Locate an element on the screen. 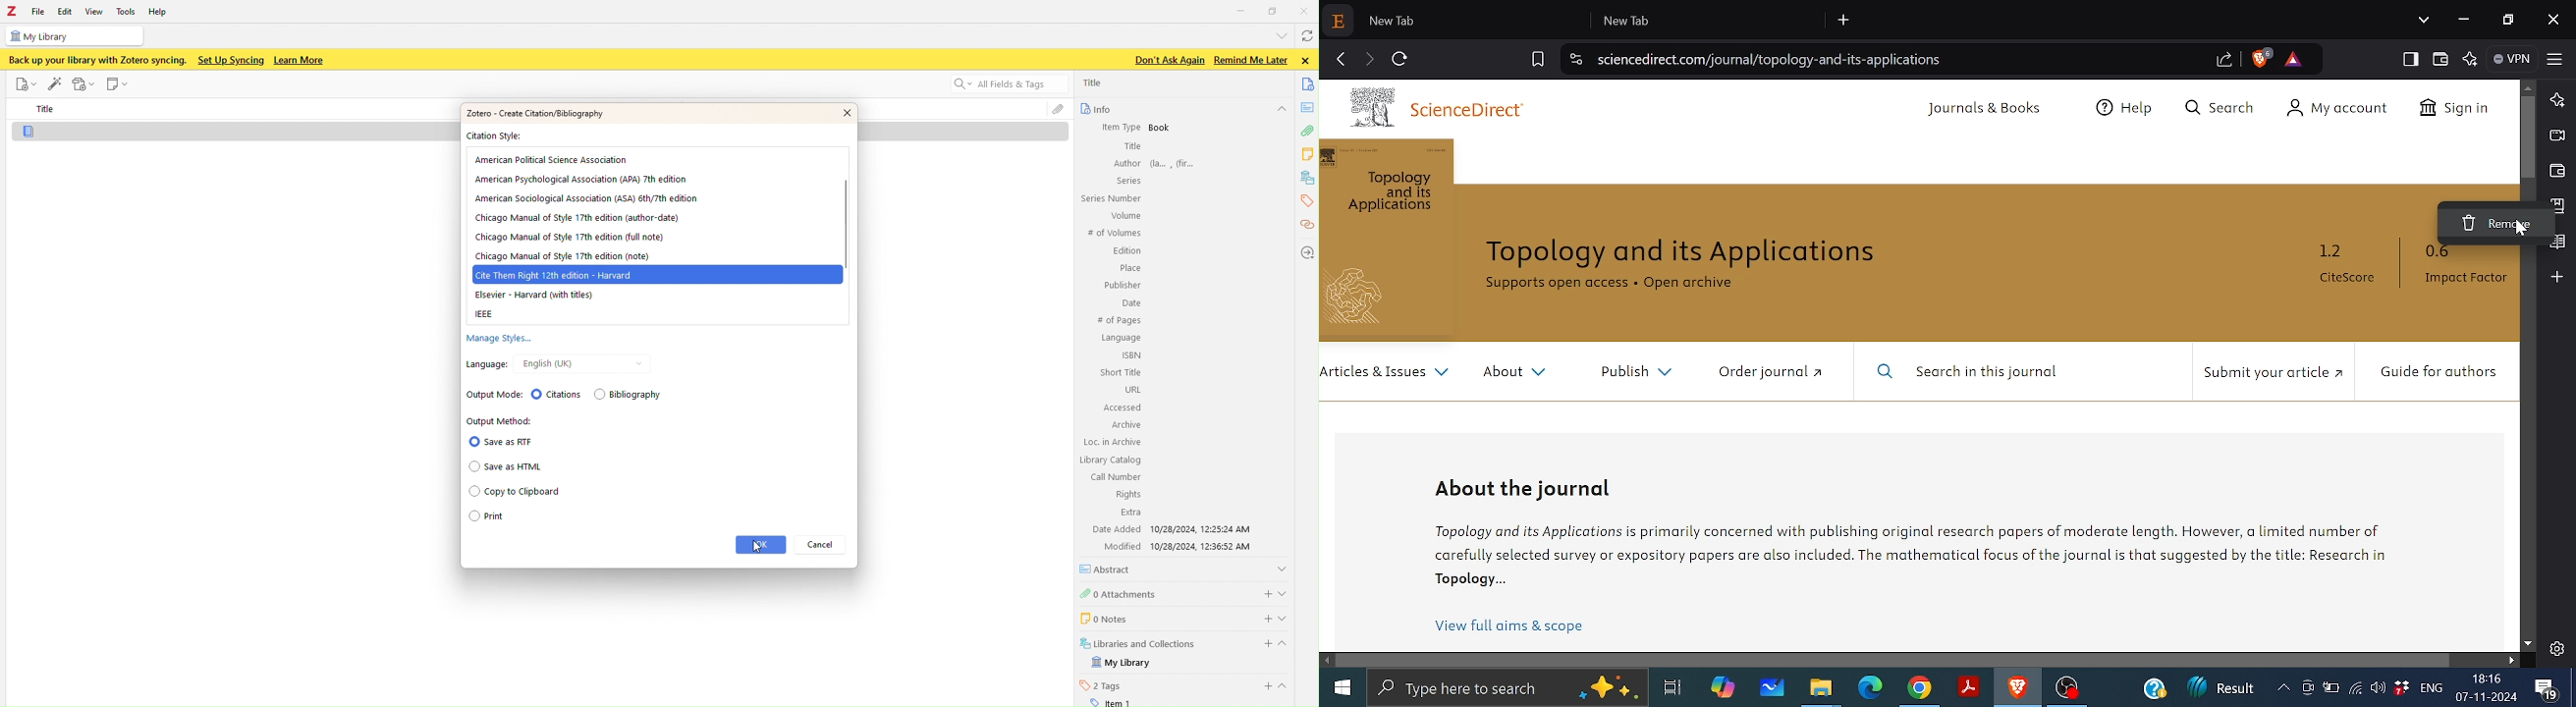 The image size is (2576, 728). Topology and its applications is located at coordinates (1685, 253).